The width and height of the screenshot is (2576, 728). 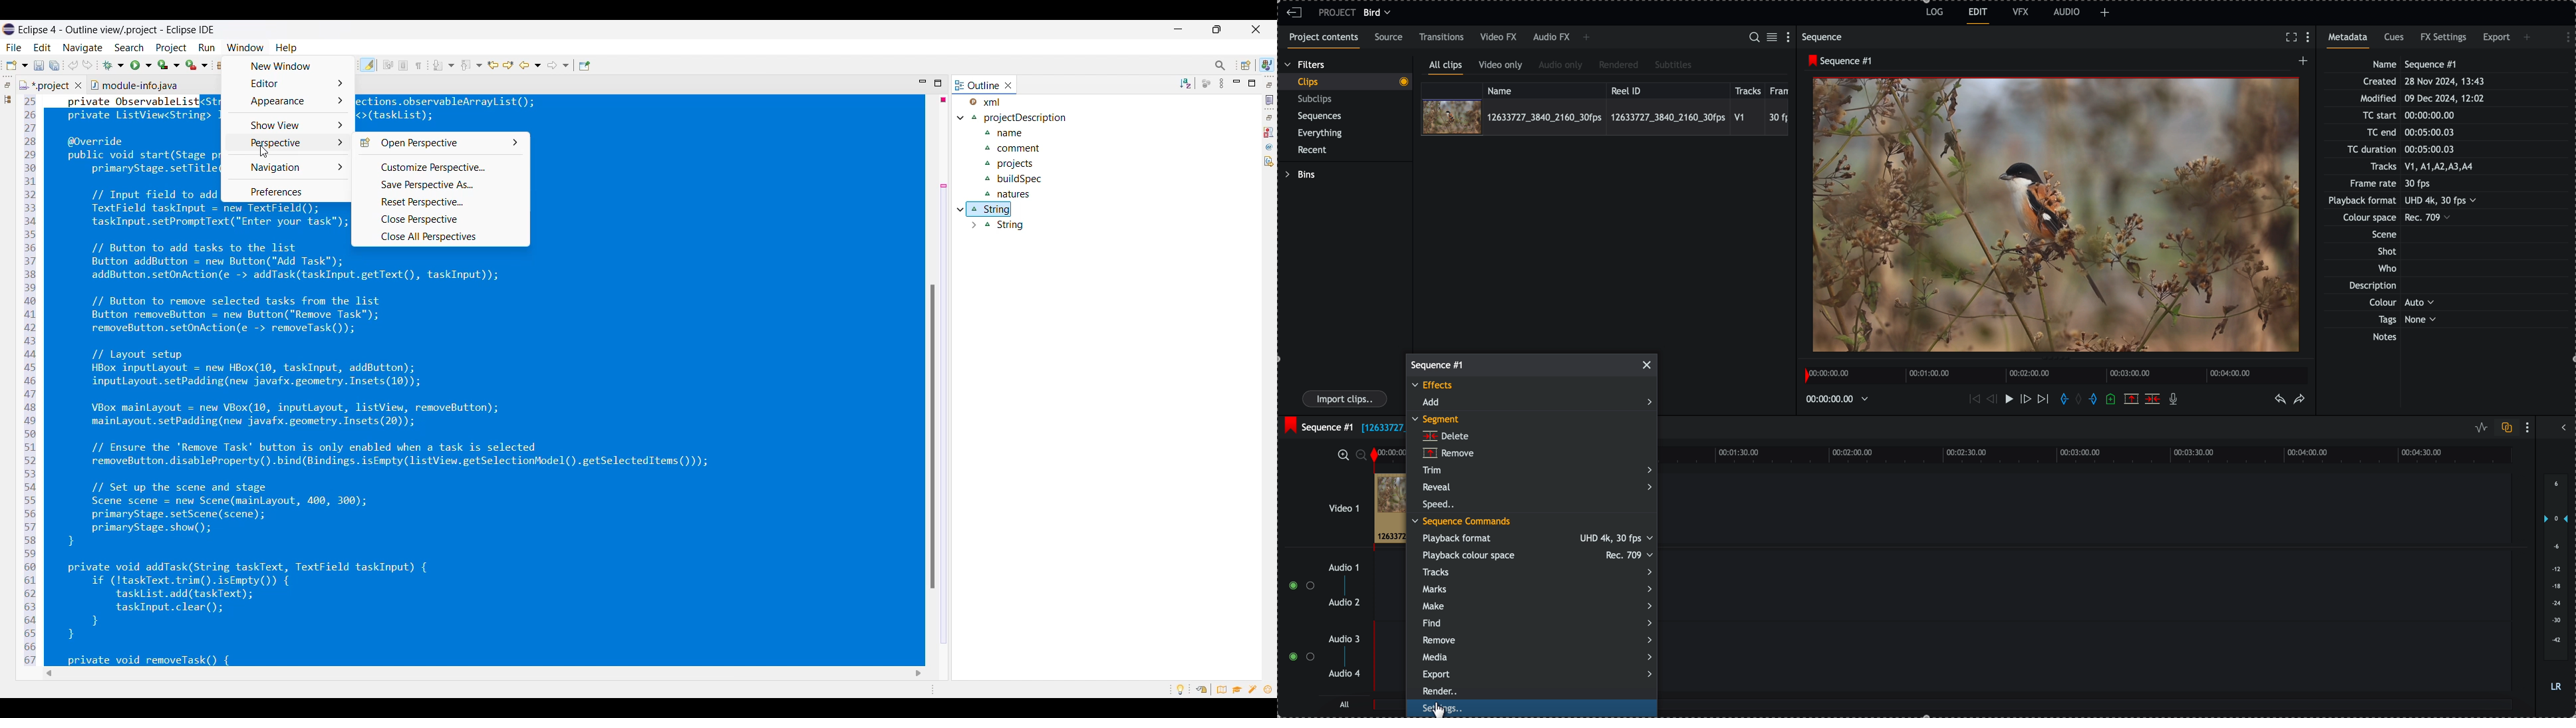 What do you see at coordinates (1536, 606) in the screenshot?
I see `make` at bounding box center [1536, 606].